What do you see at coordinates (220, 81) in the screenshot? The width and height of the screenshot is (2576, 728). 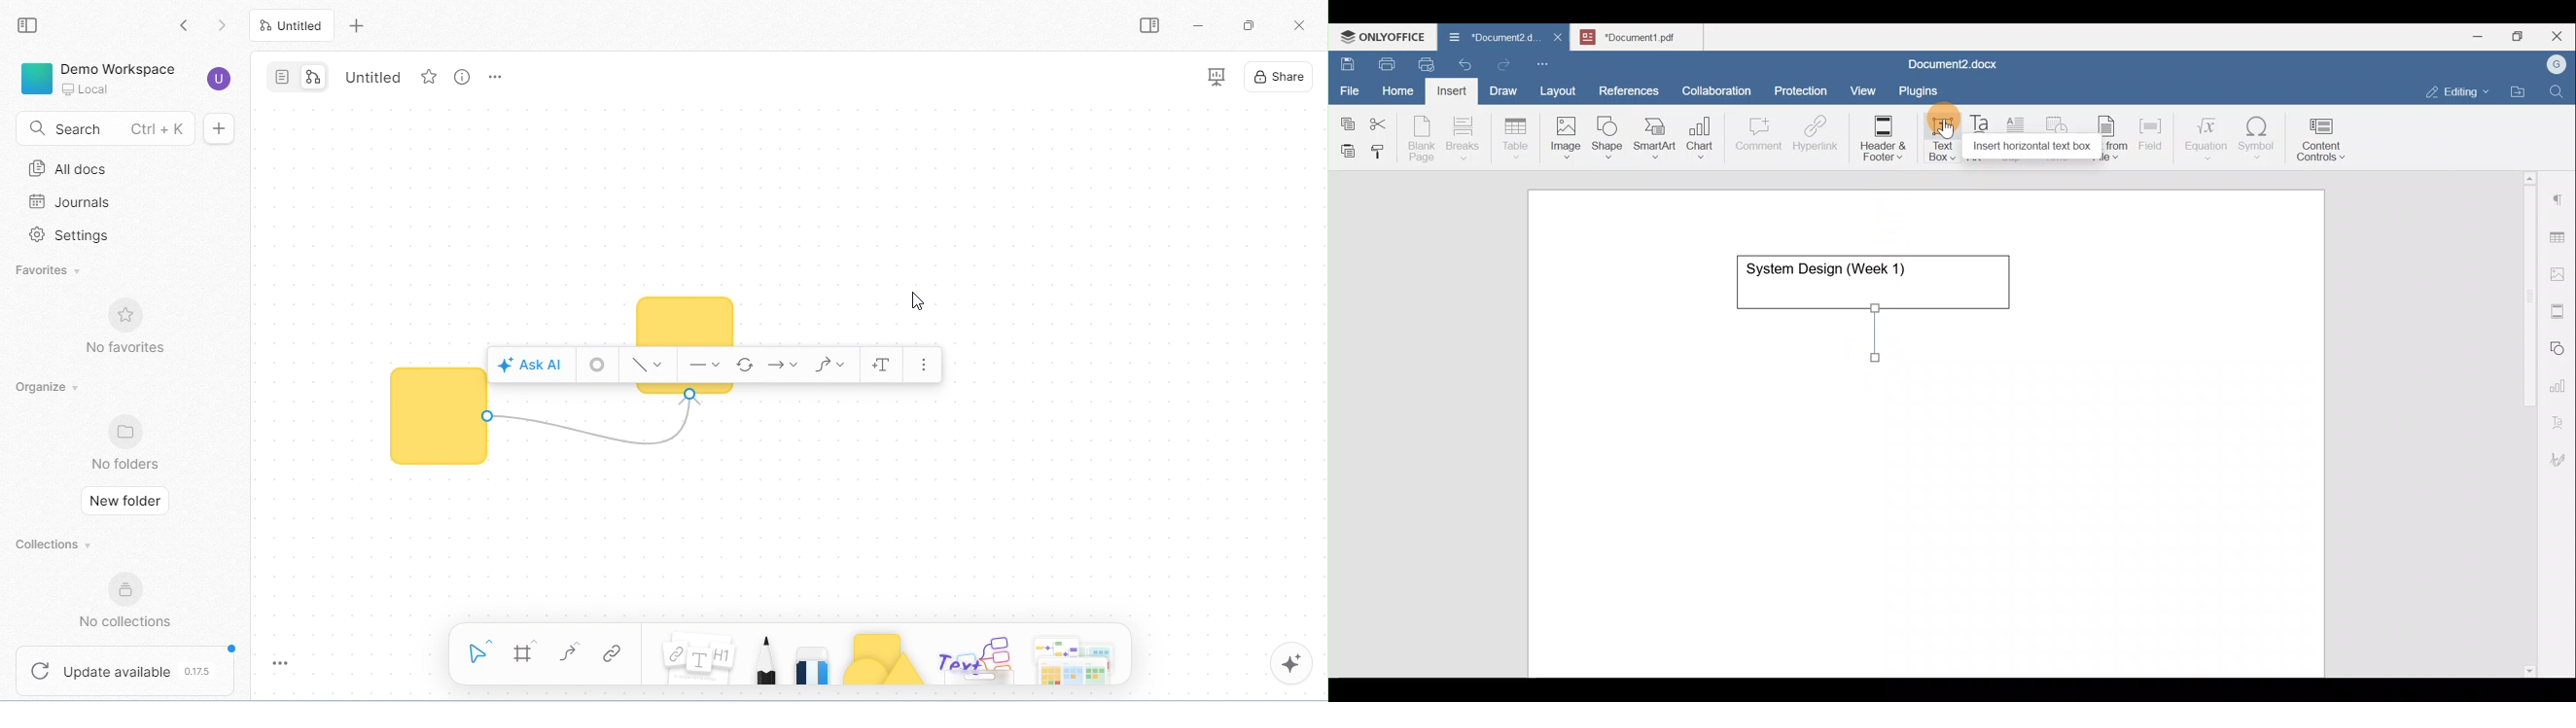 I see `account` at bounding box center [220, 81].